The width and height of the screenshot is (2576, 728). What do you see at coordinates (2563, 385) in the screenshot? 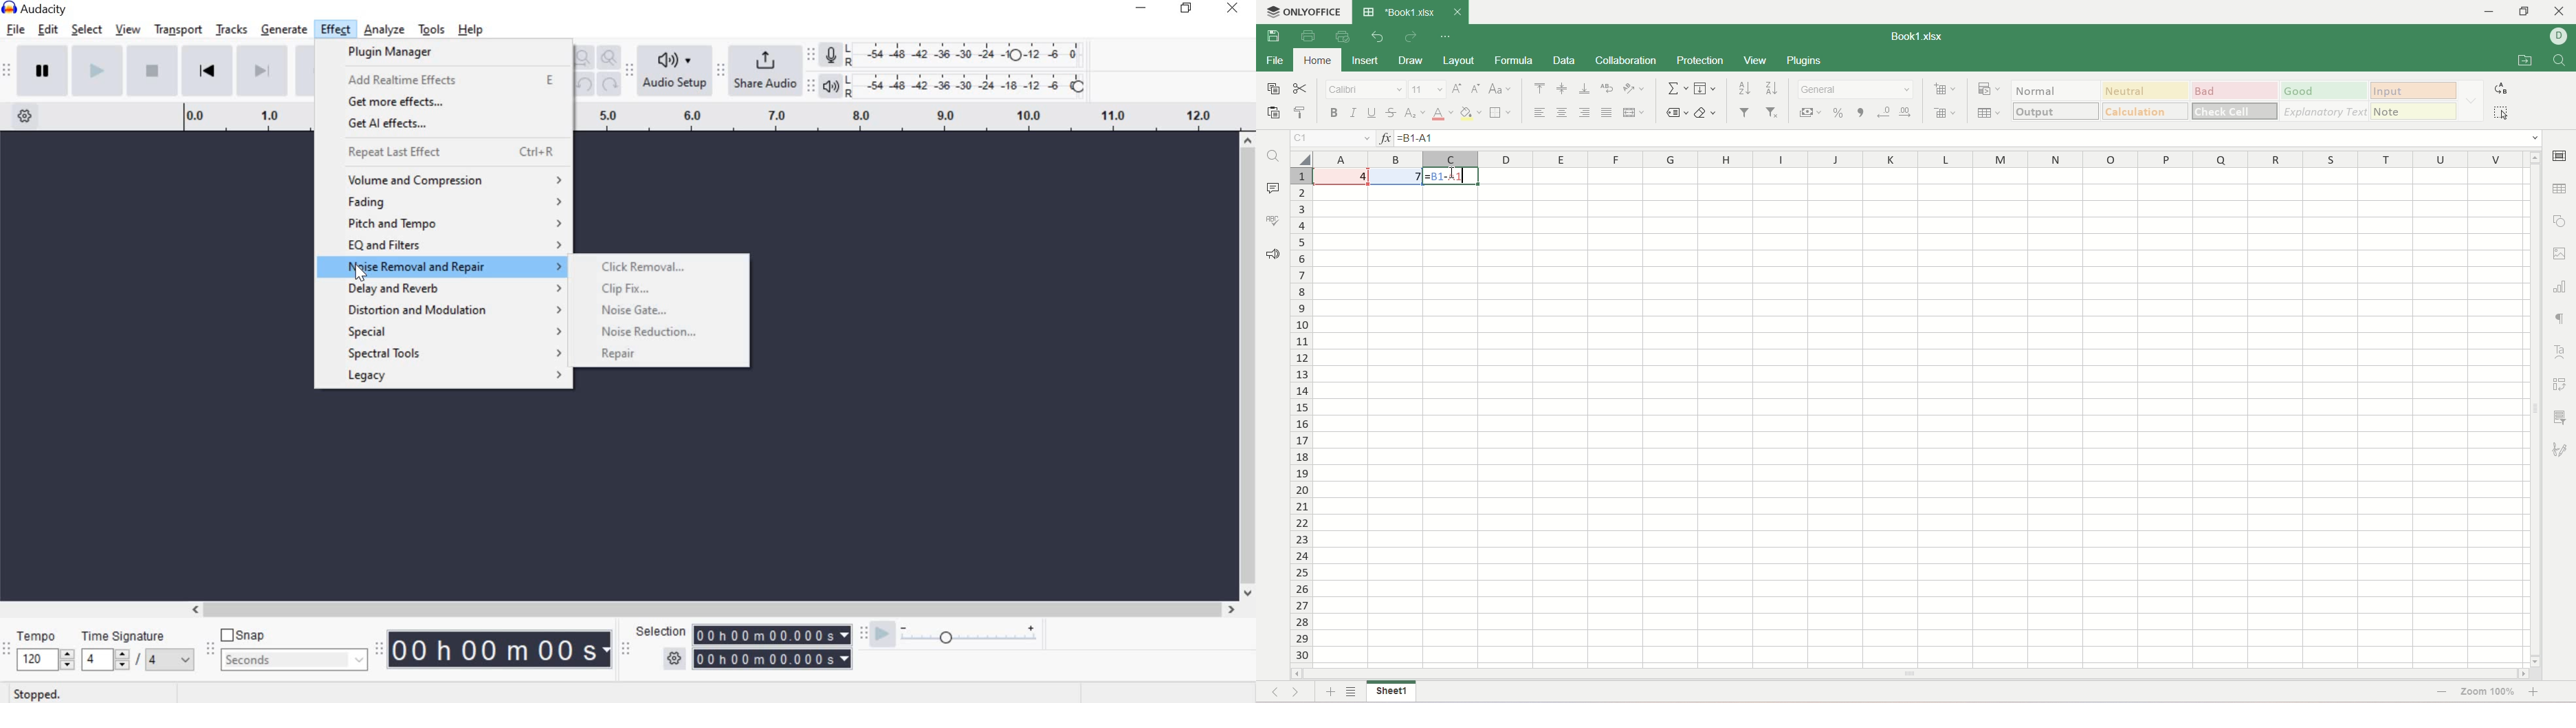
I see `pivot settings` at bounding box center [2563, 385].